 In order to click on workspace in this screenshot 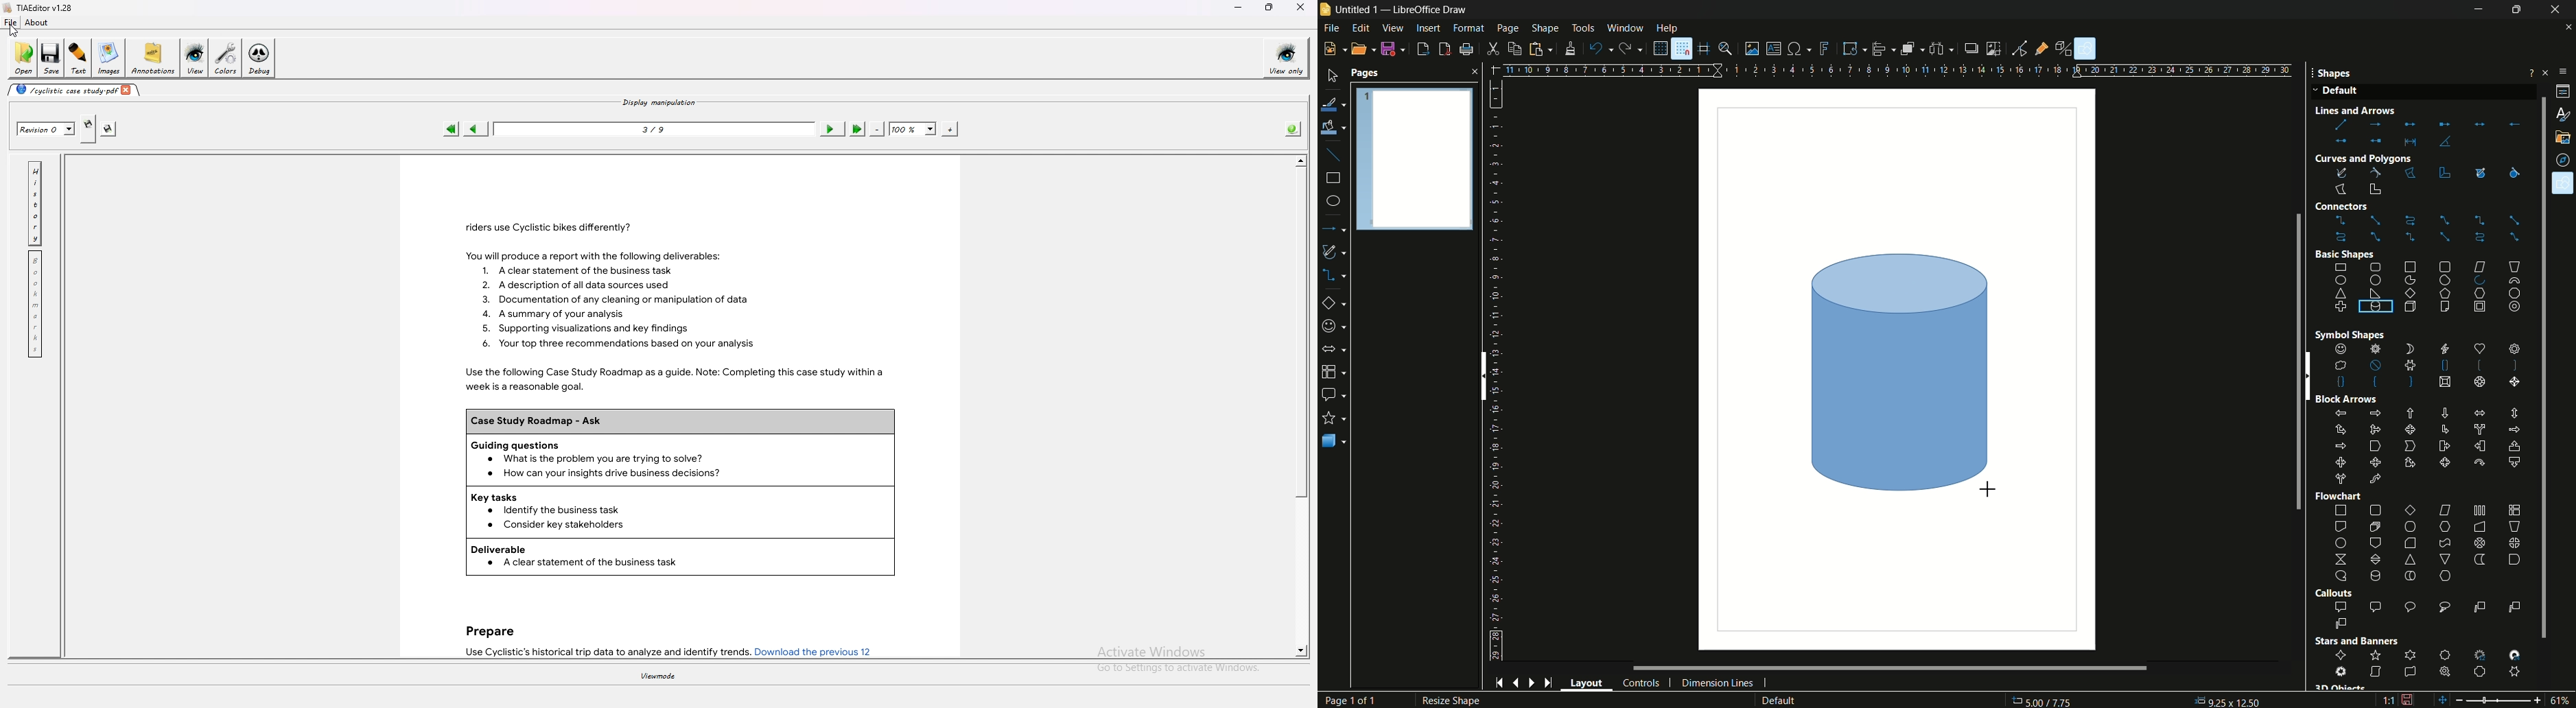, I will do `click(1897, 369)`.